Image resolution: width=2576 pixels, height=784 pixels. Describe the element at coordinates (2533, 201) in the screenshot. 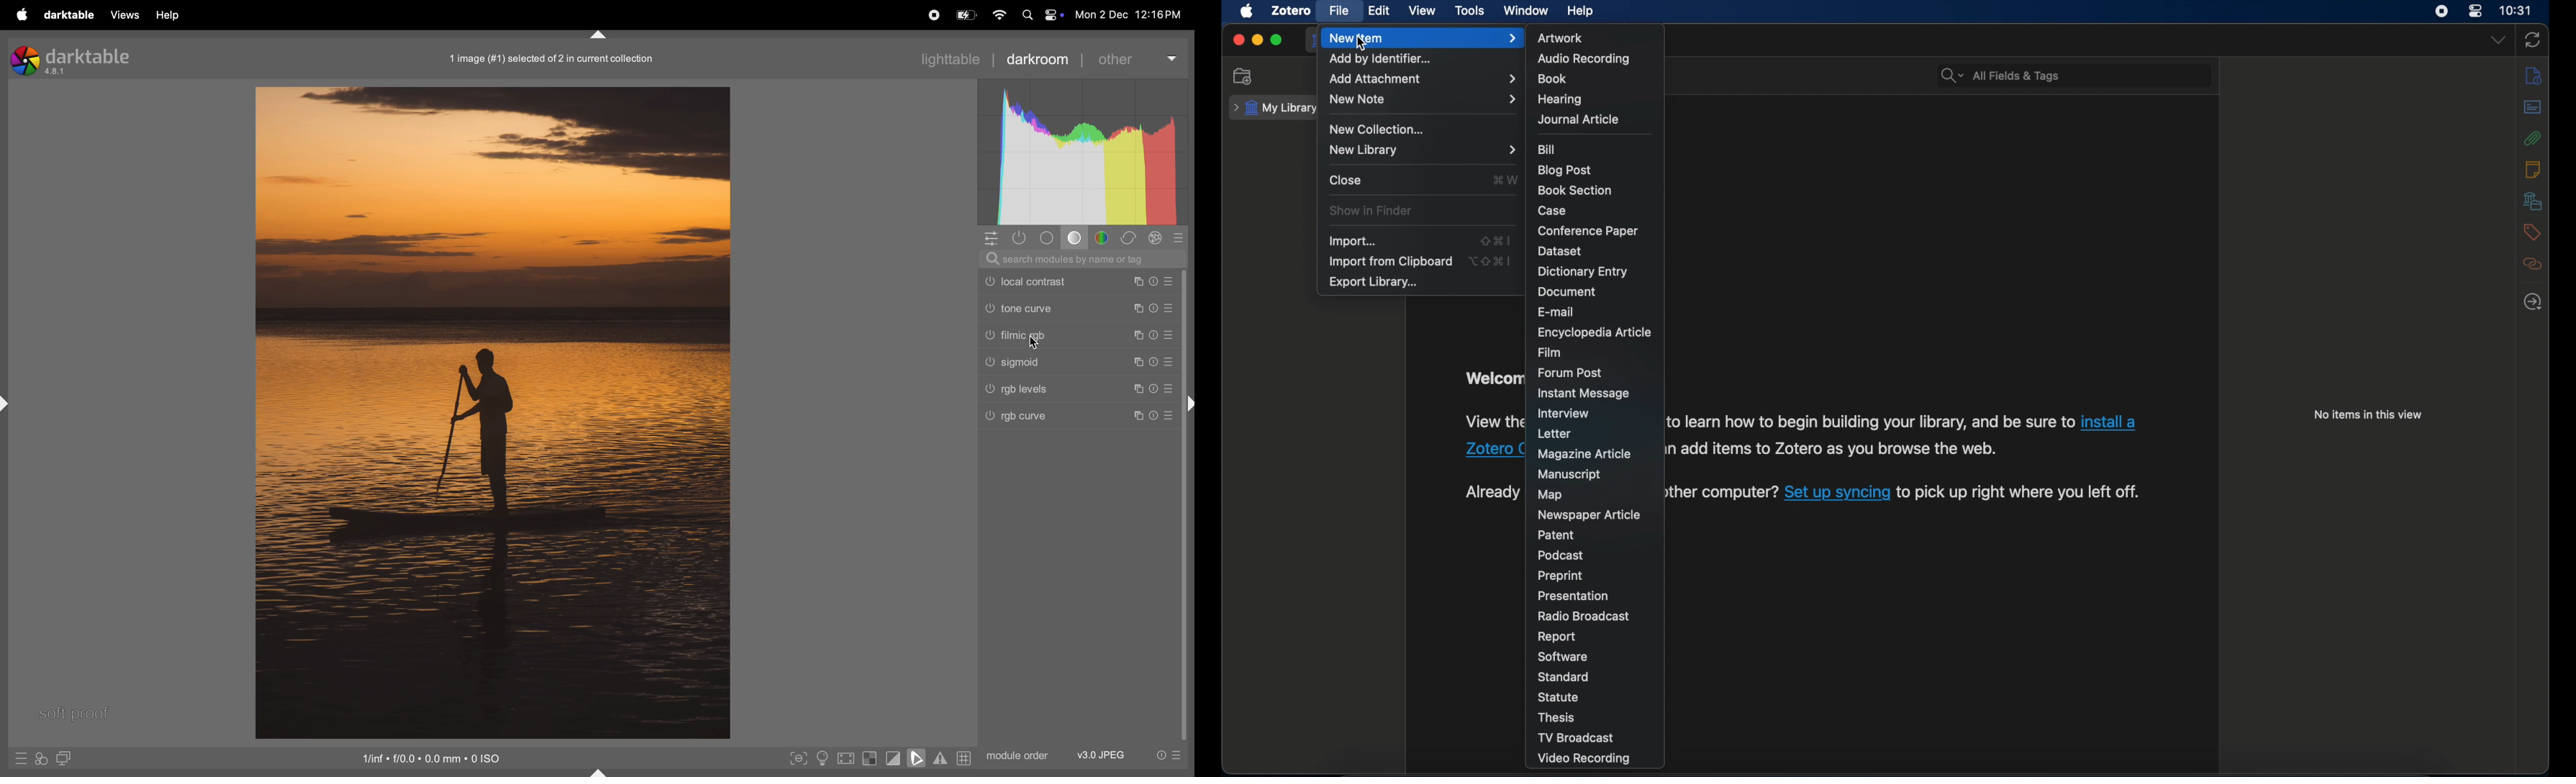

I see `libraries` at that location.